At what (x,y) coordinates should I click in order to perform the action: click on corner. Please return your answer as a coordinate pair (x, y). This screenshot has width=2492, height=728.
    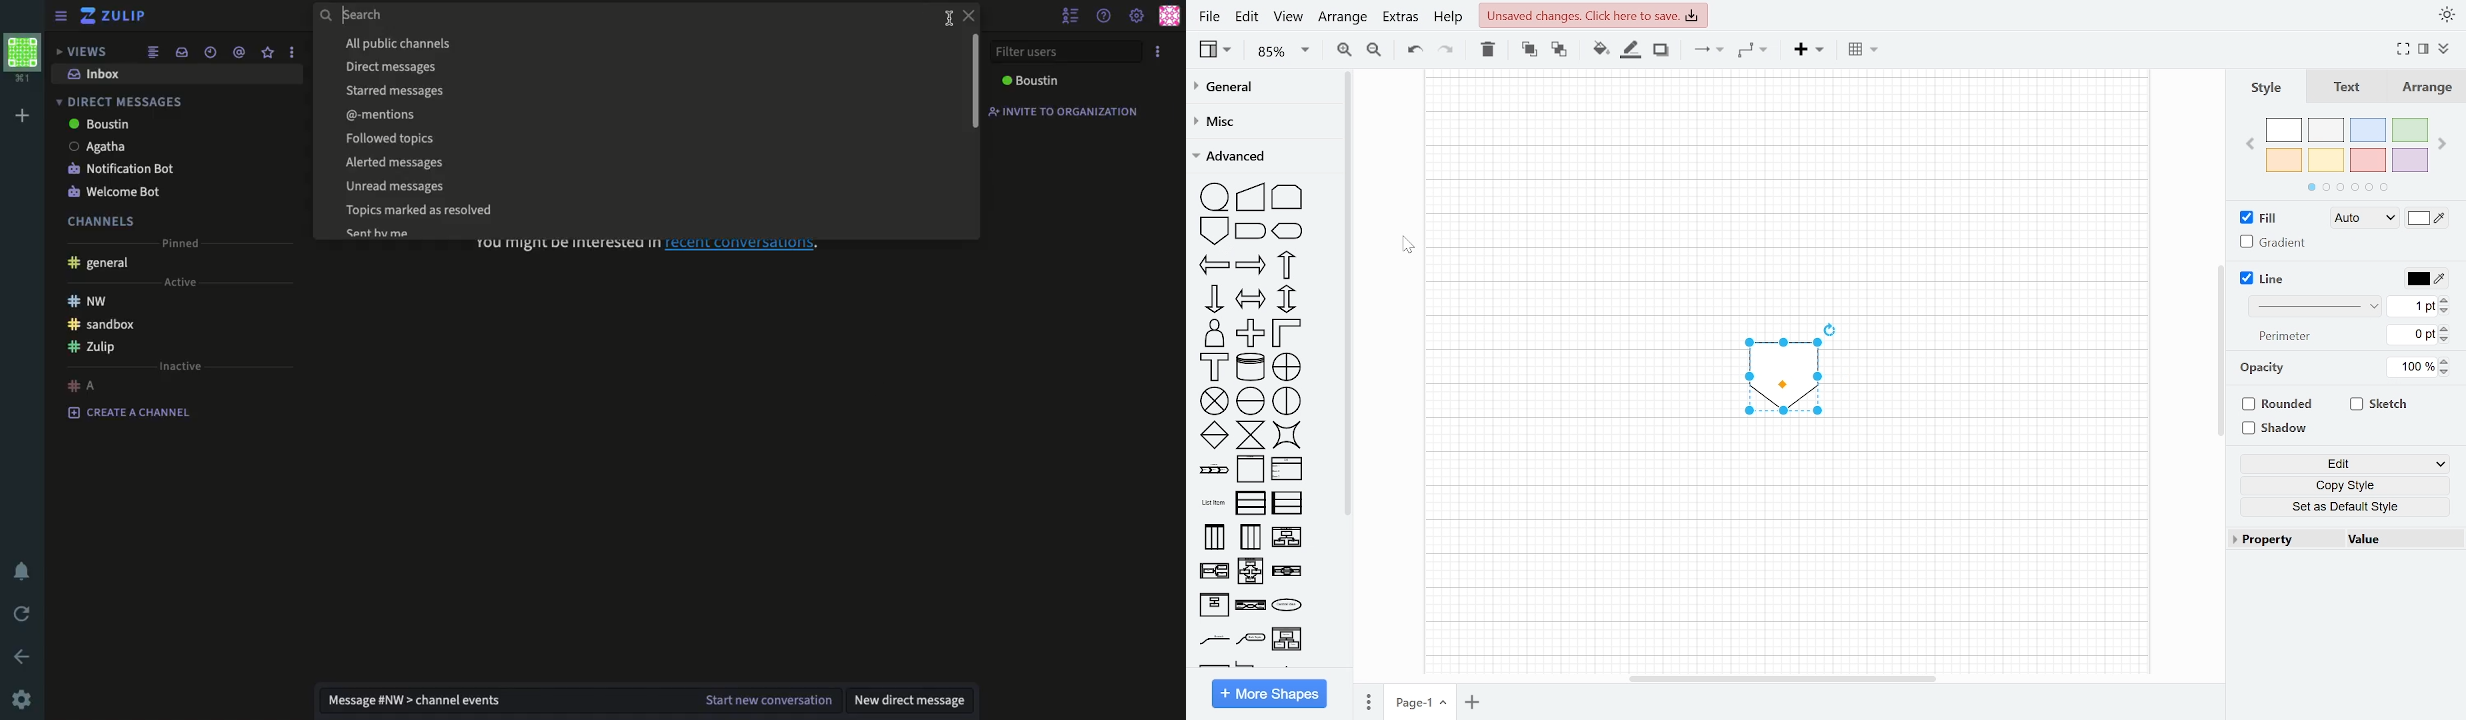
    Looking at the image, I should click on (1285, 333).